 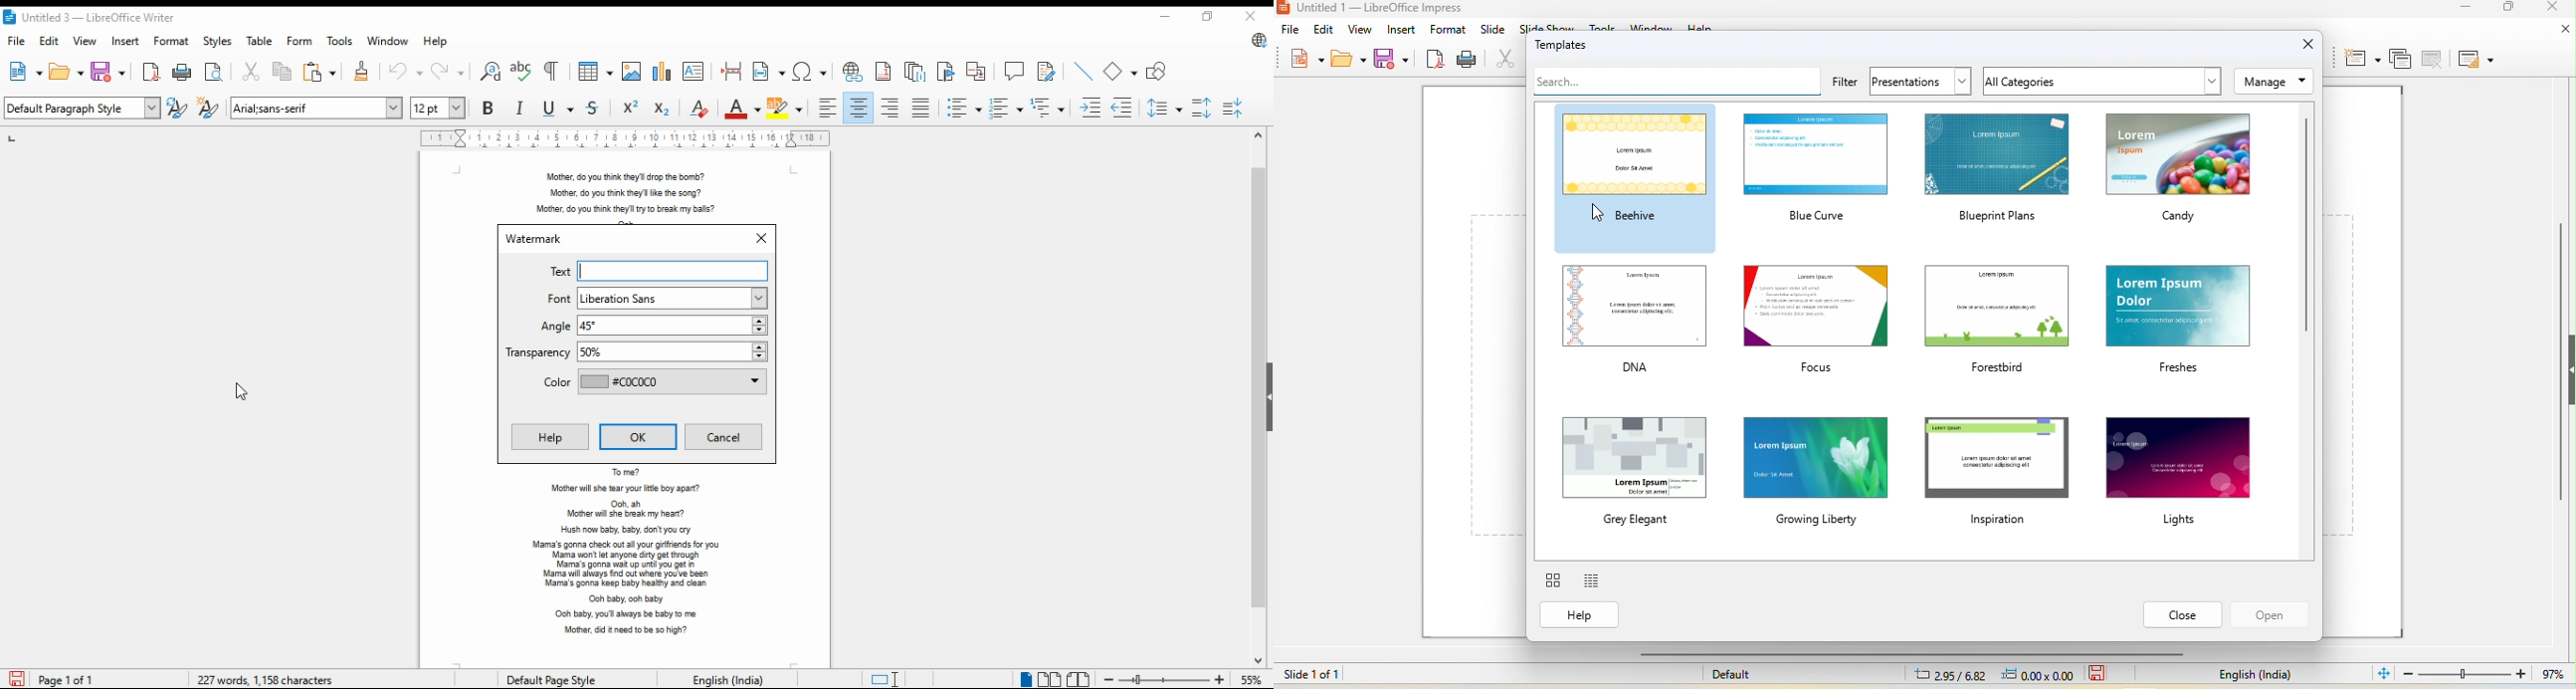 I want to click on DNA, so click(x=1634, y=321).